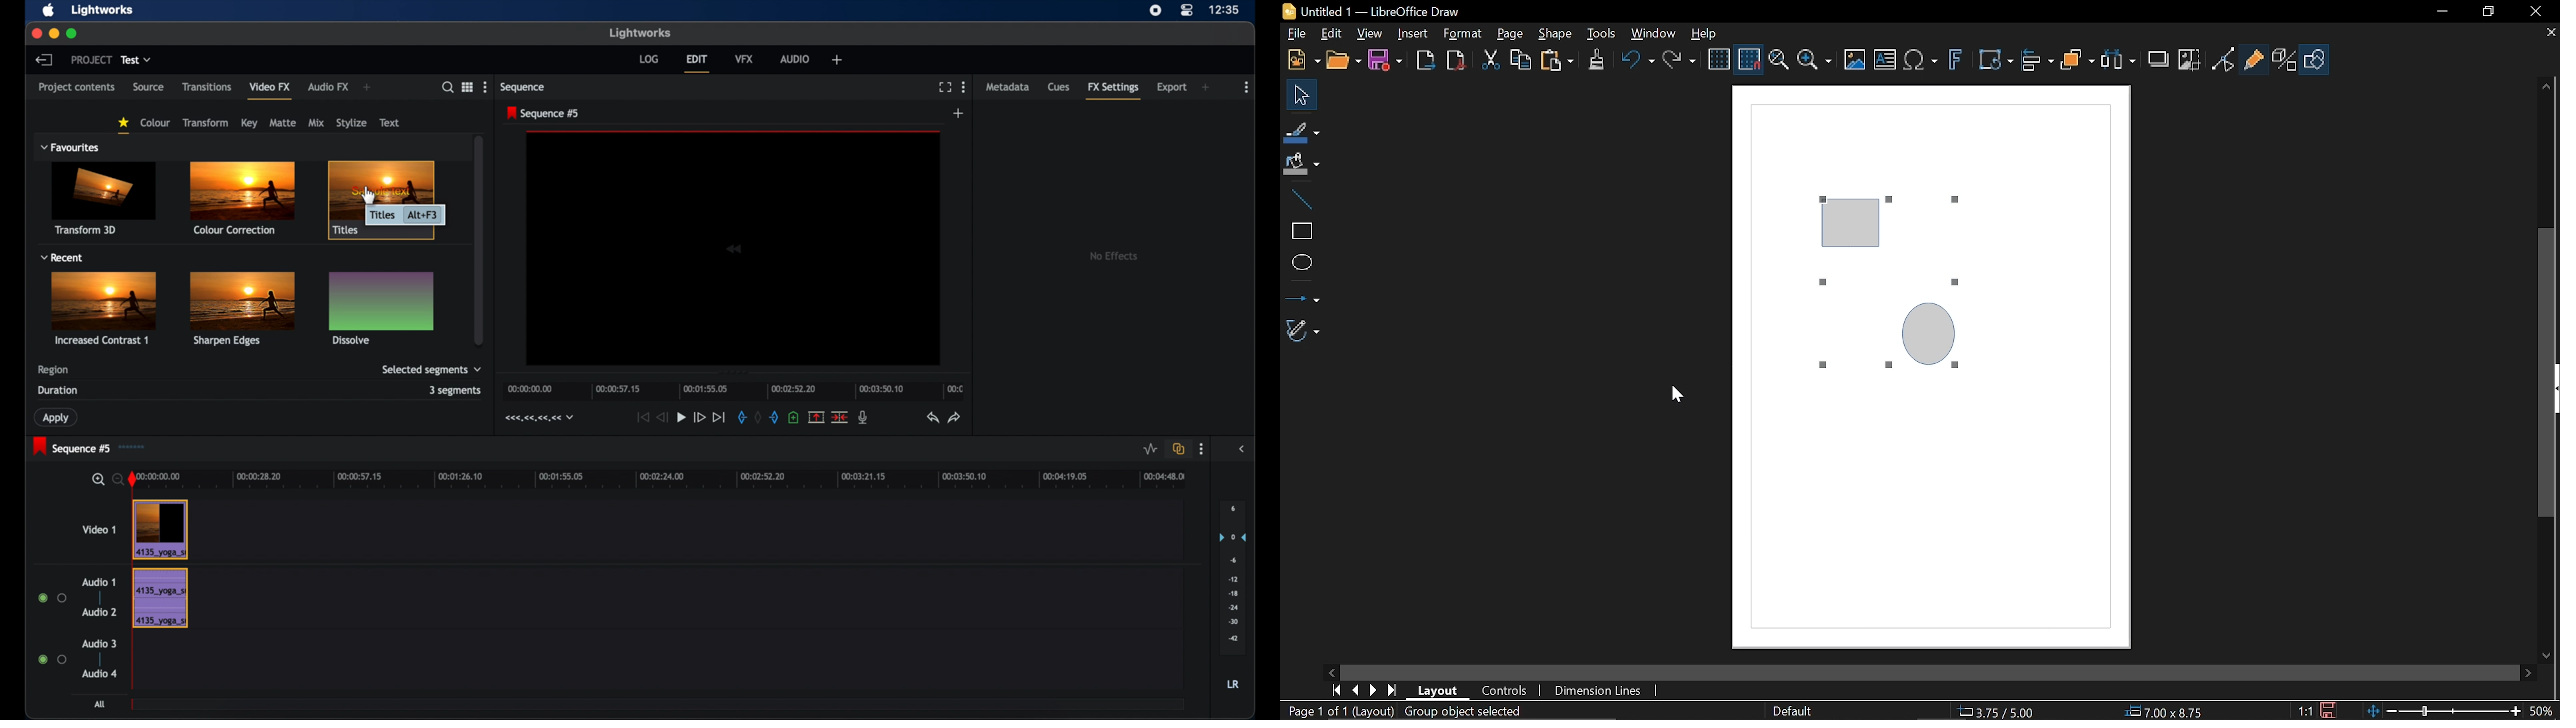 The image size is (2576, 728). Describe the element at coordinates (2254, 60) in the screenshot. I see `Glue` at that location.